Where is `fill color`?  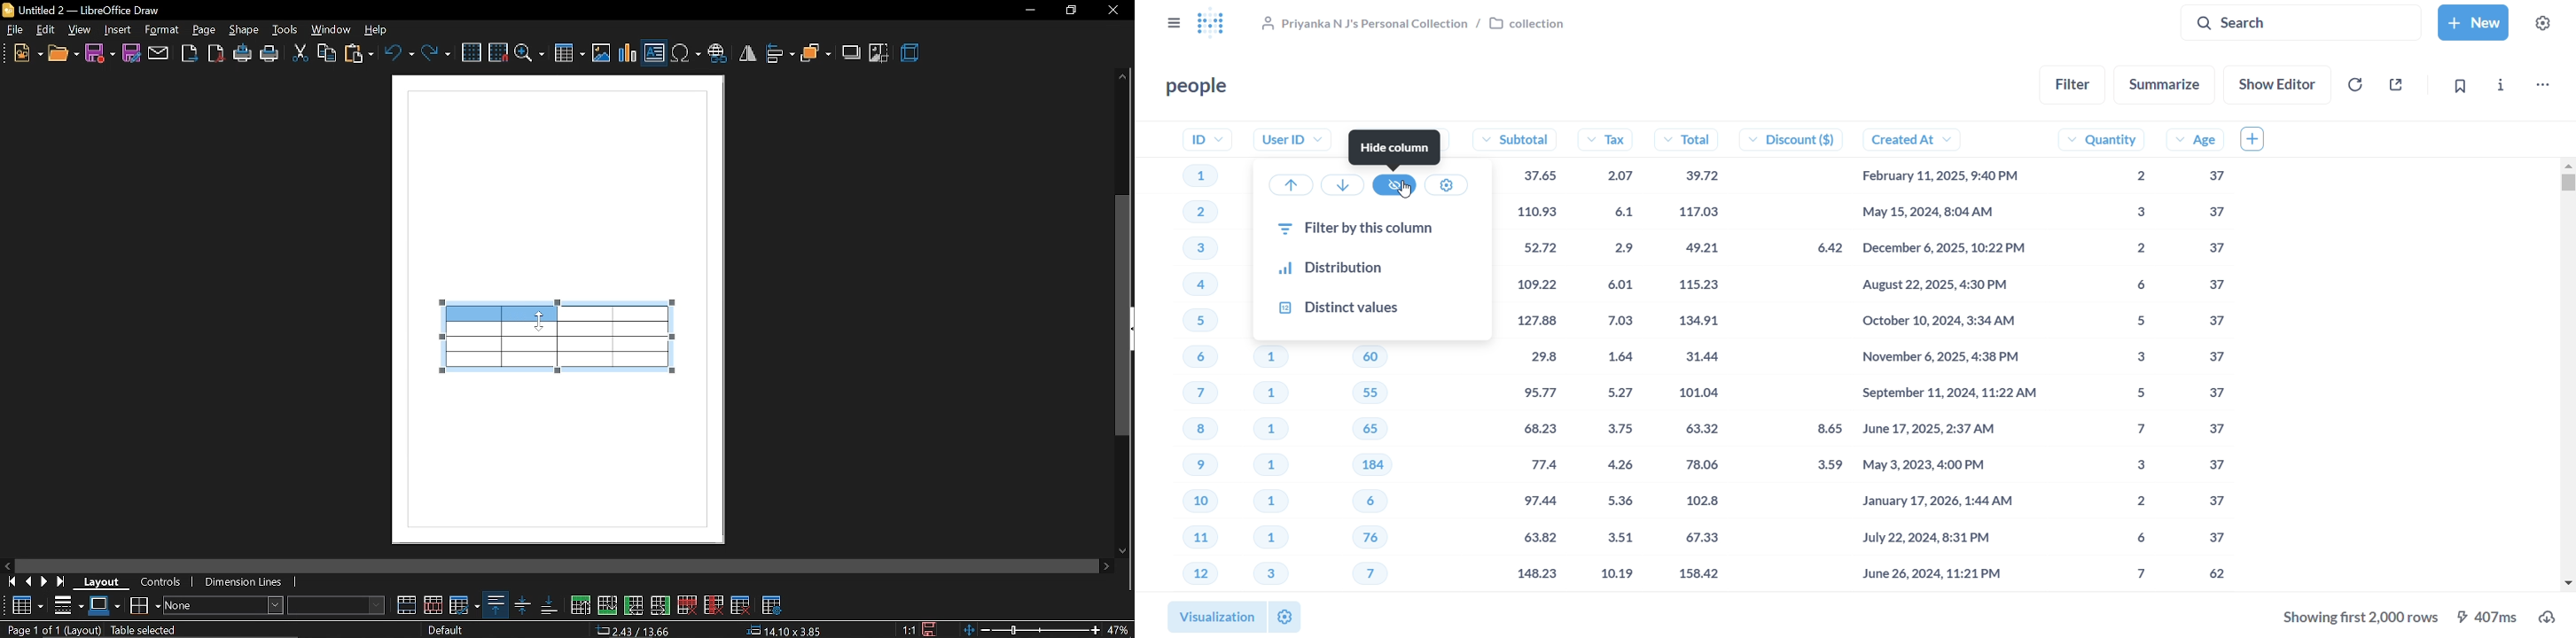 fill color is located at coordinates (340, 604).